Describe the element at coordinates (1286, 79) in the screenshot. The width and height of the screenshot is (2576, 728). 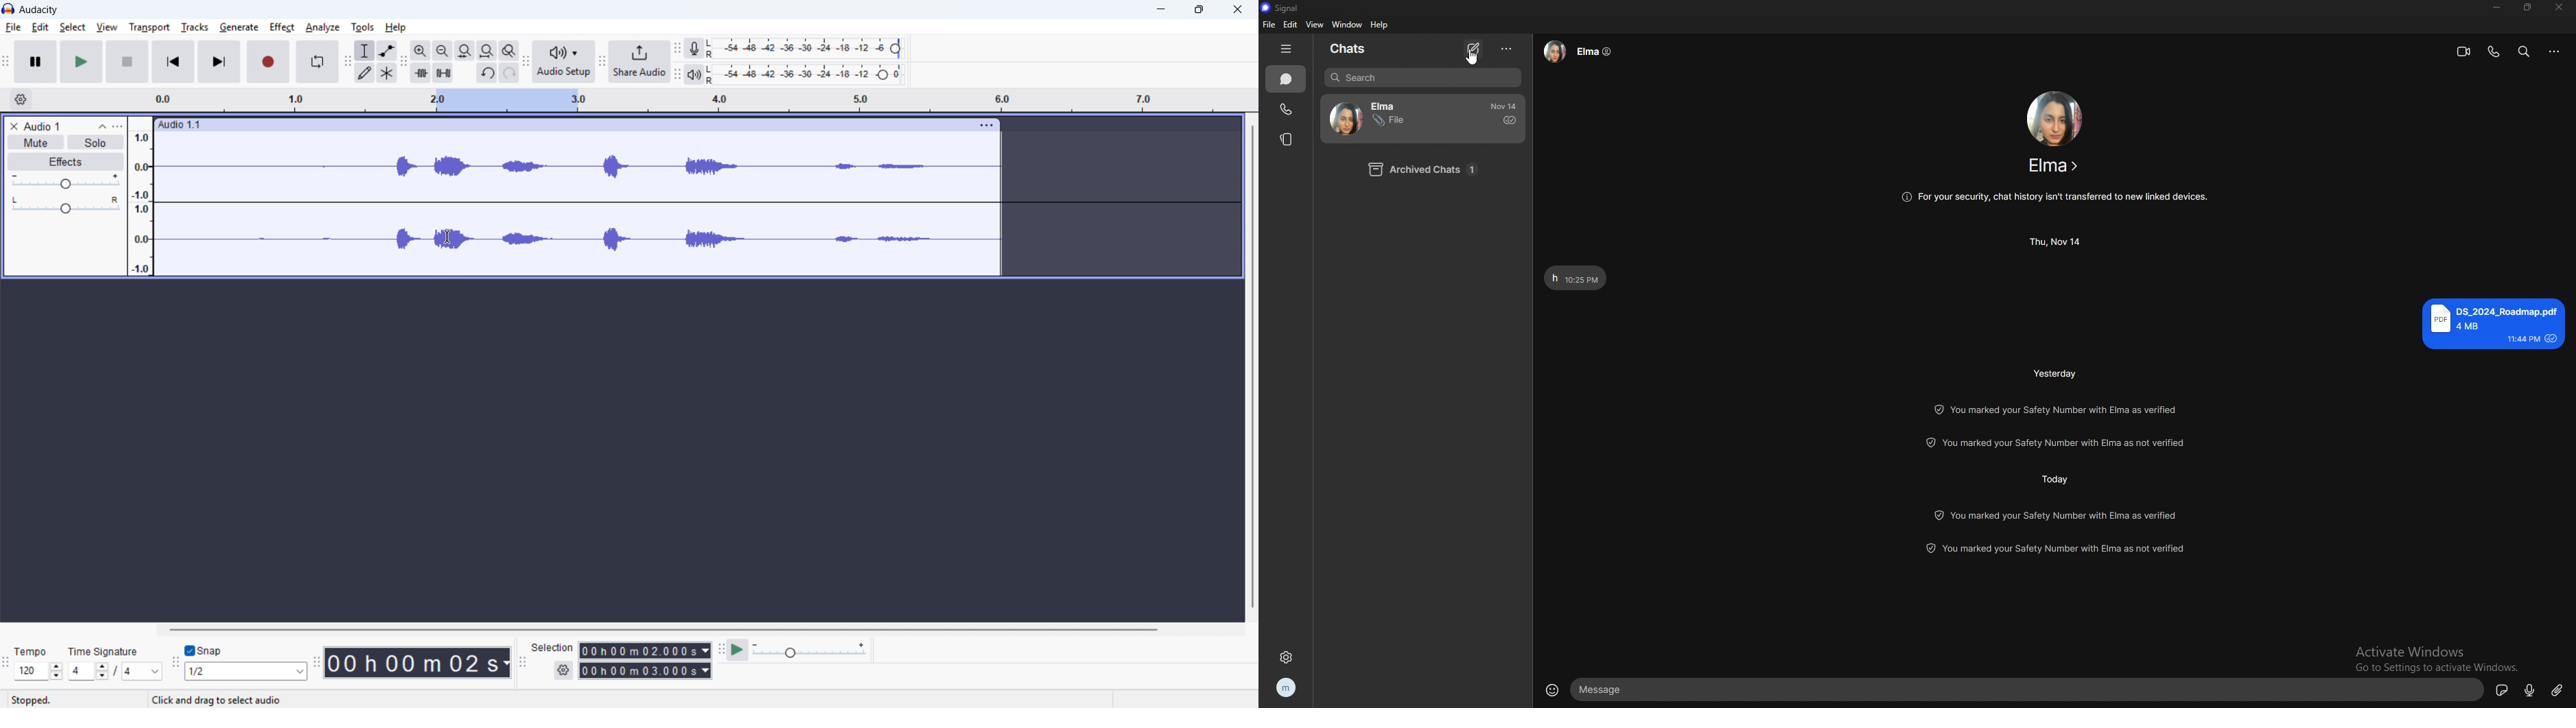
I see `chats` at that location.